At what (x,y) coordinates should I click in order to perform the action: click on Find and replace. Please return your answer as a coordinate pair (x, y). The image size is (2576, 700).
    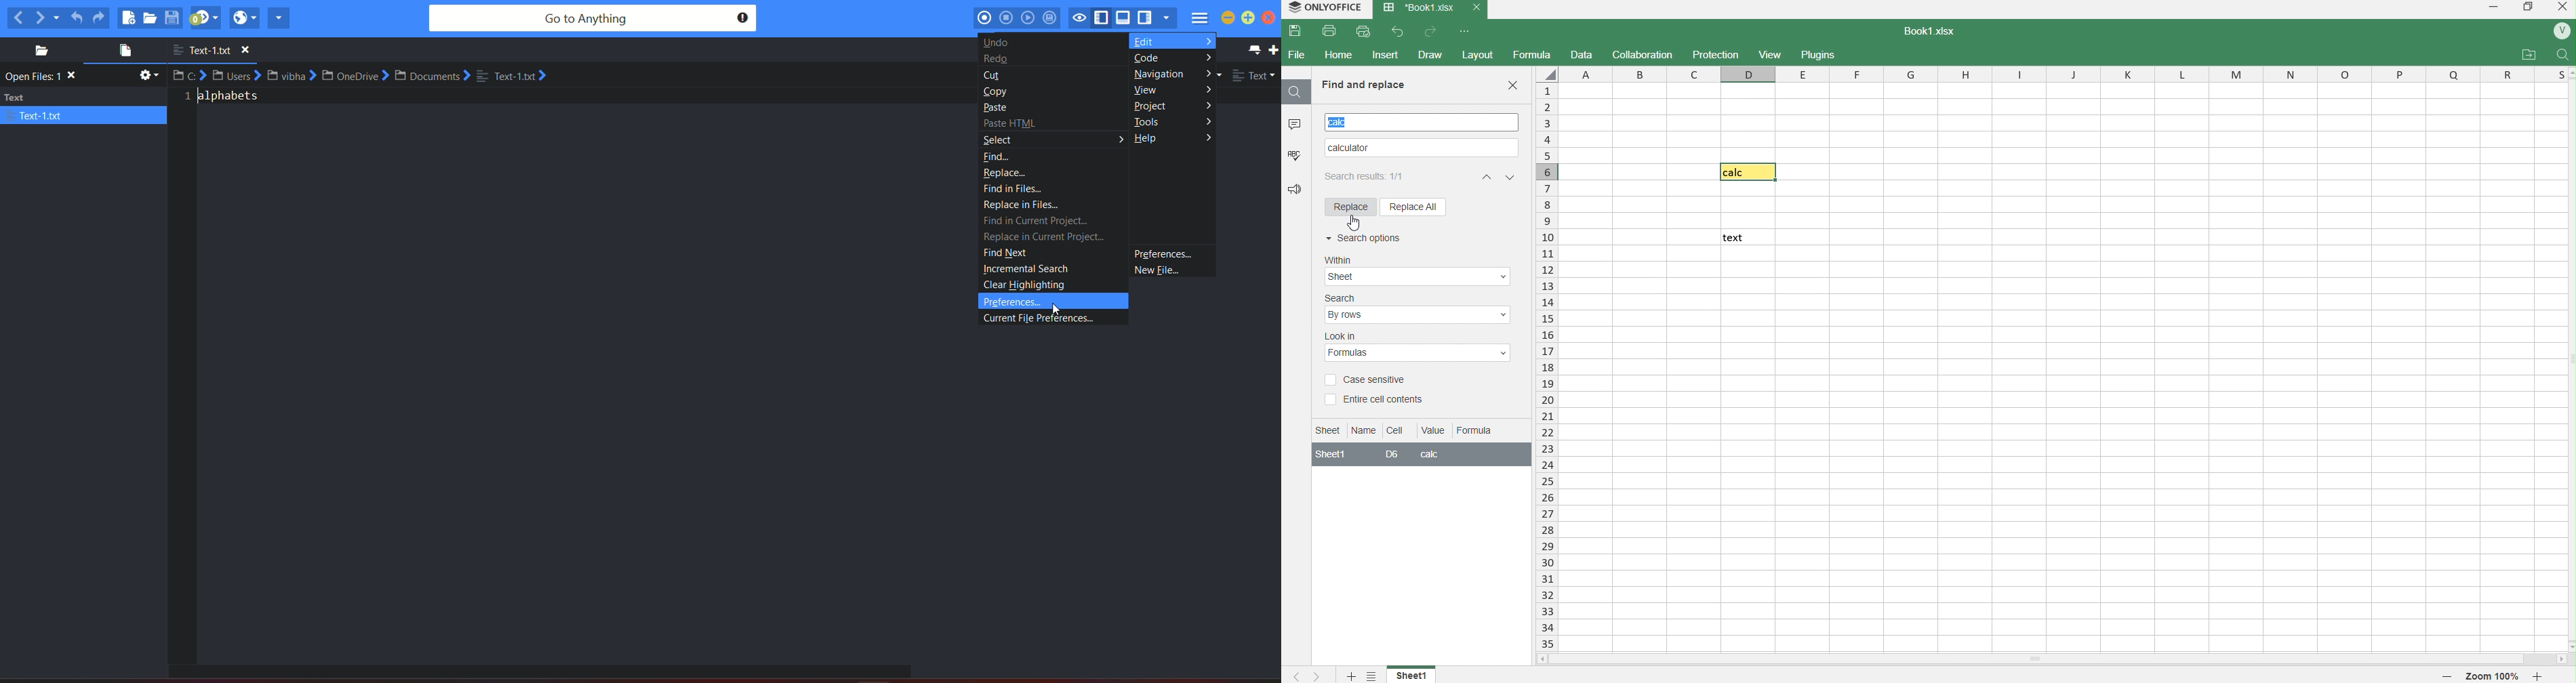
    Looking at the image, I should click on (1363, 85).